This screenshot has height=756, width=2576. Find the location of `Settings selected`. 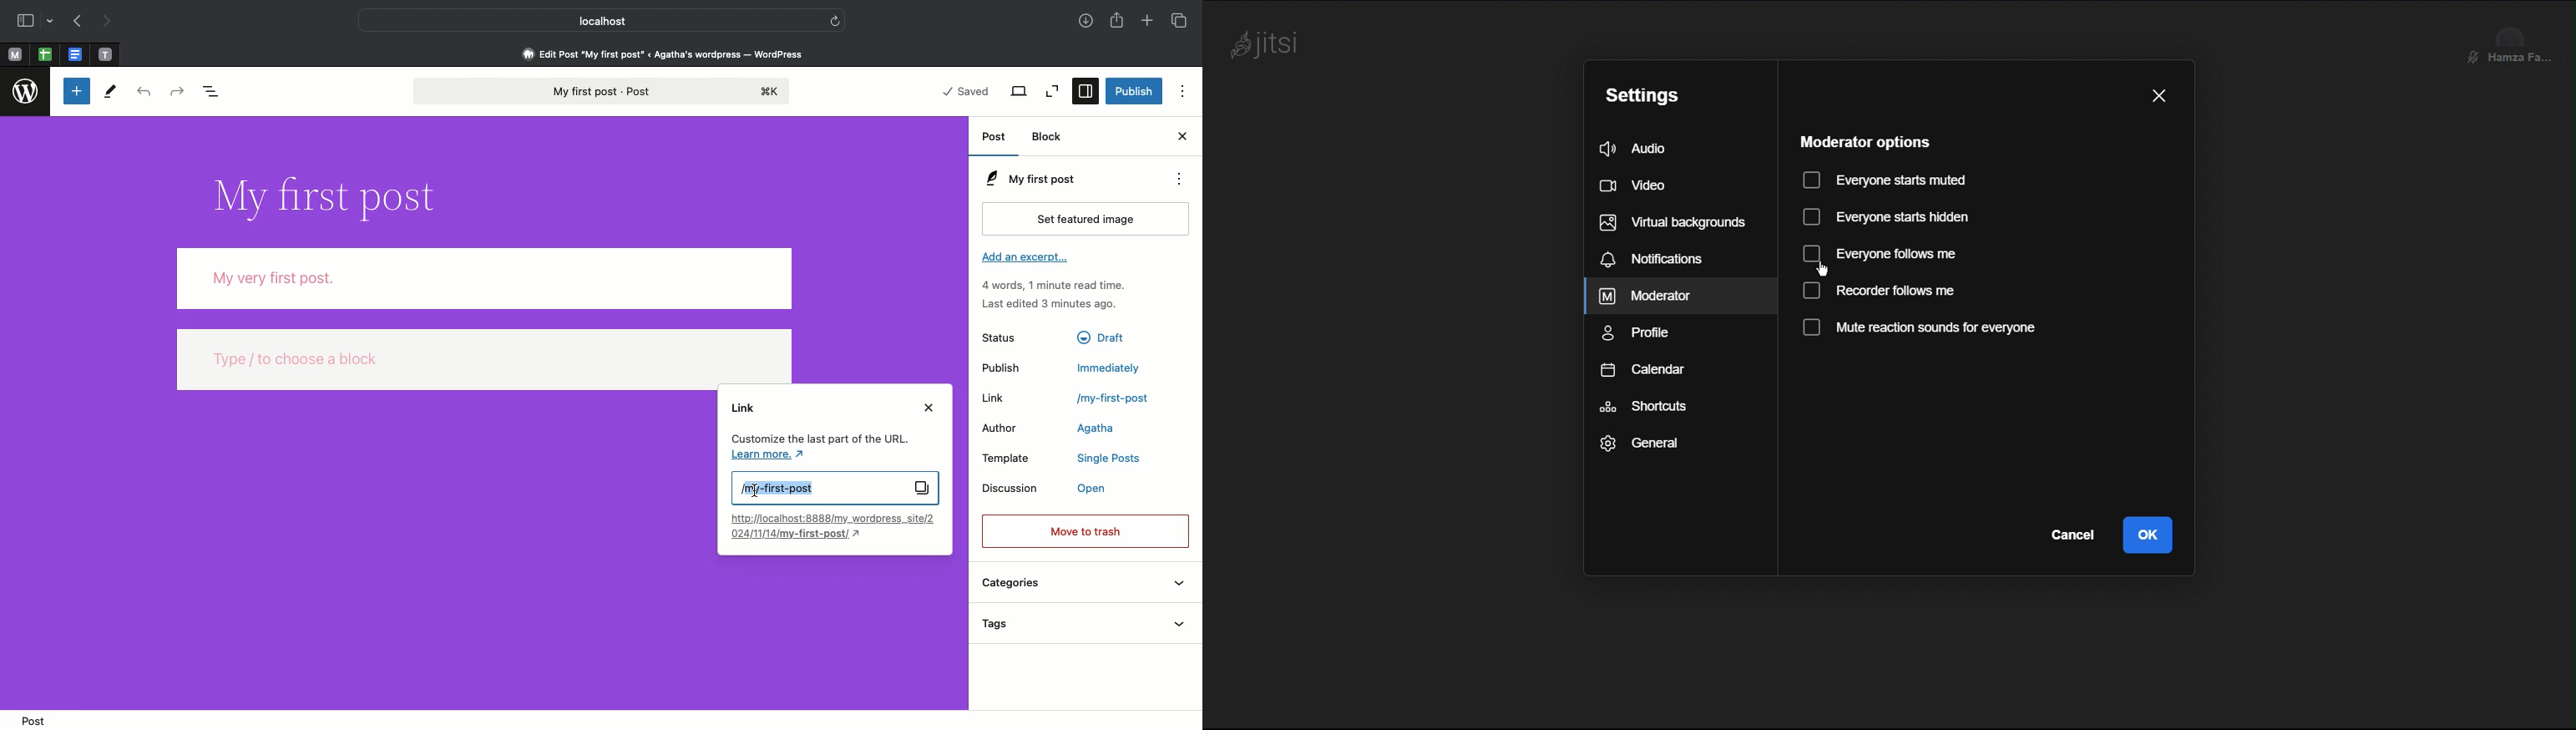

Settings selected is located at coordinates (1084, 91).